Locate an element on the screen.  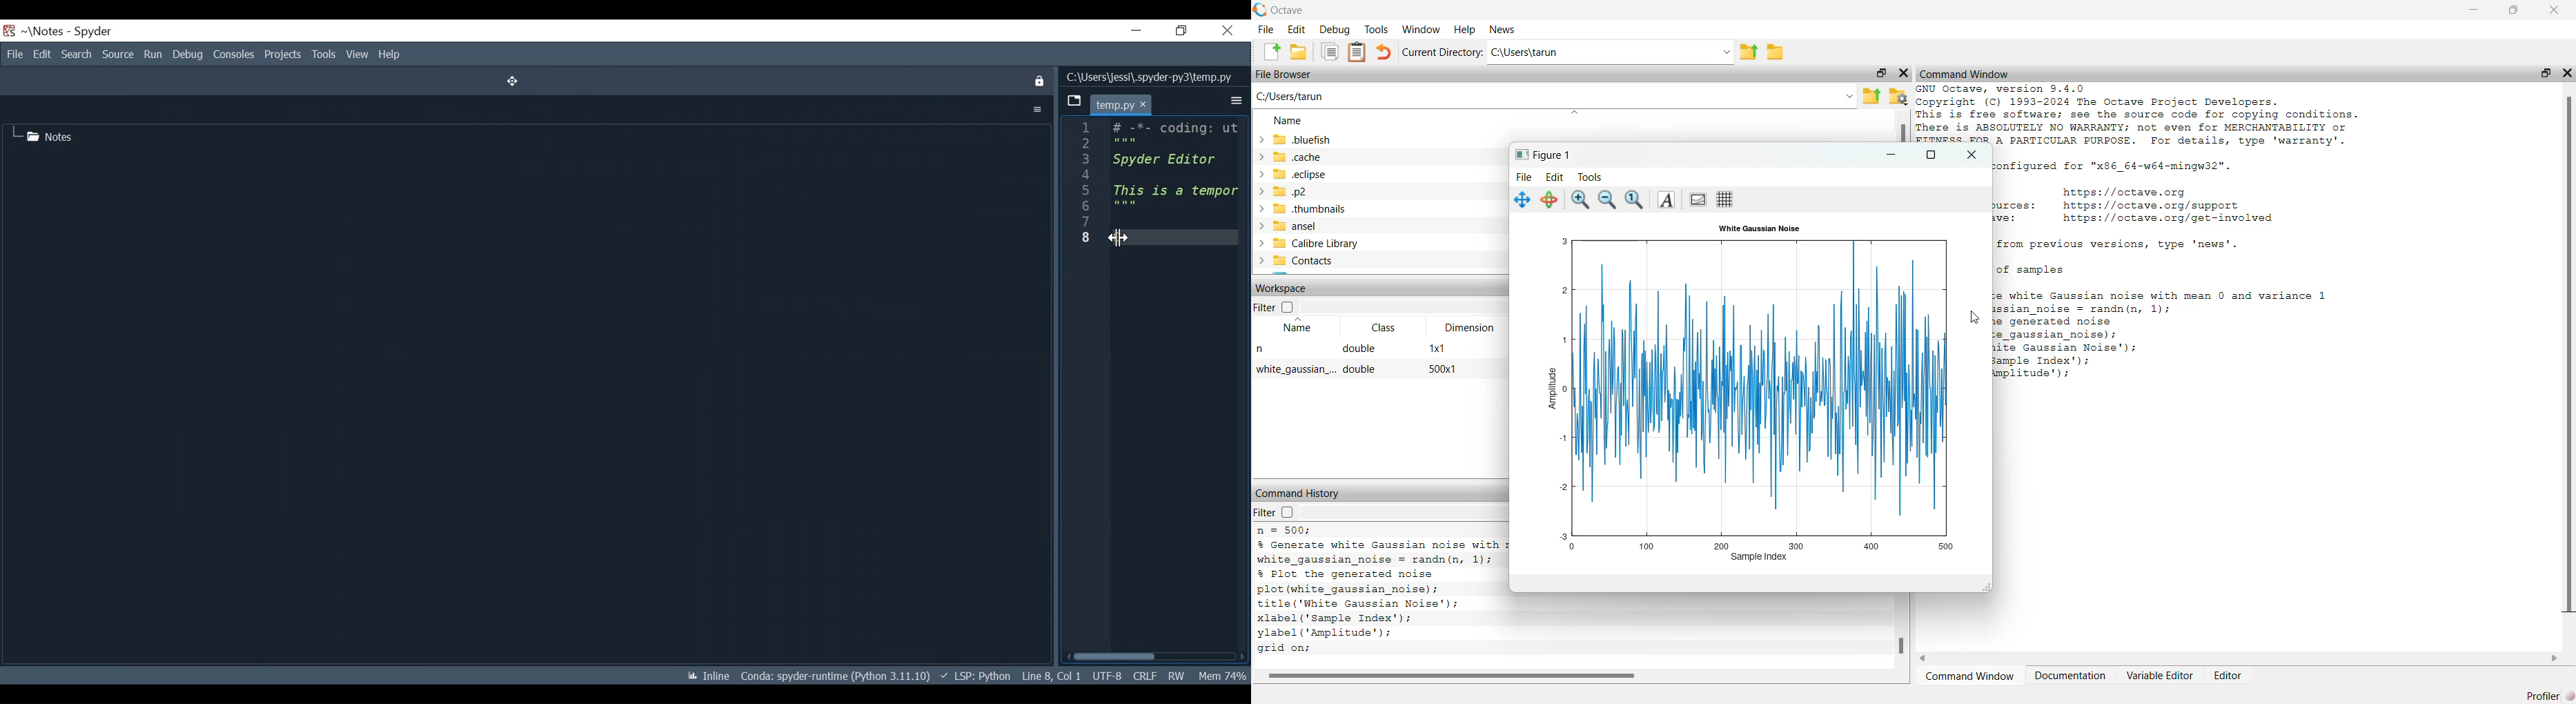
restore down is located at coordinates (2548, 75).